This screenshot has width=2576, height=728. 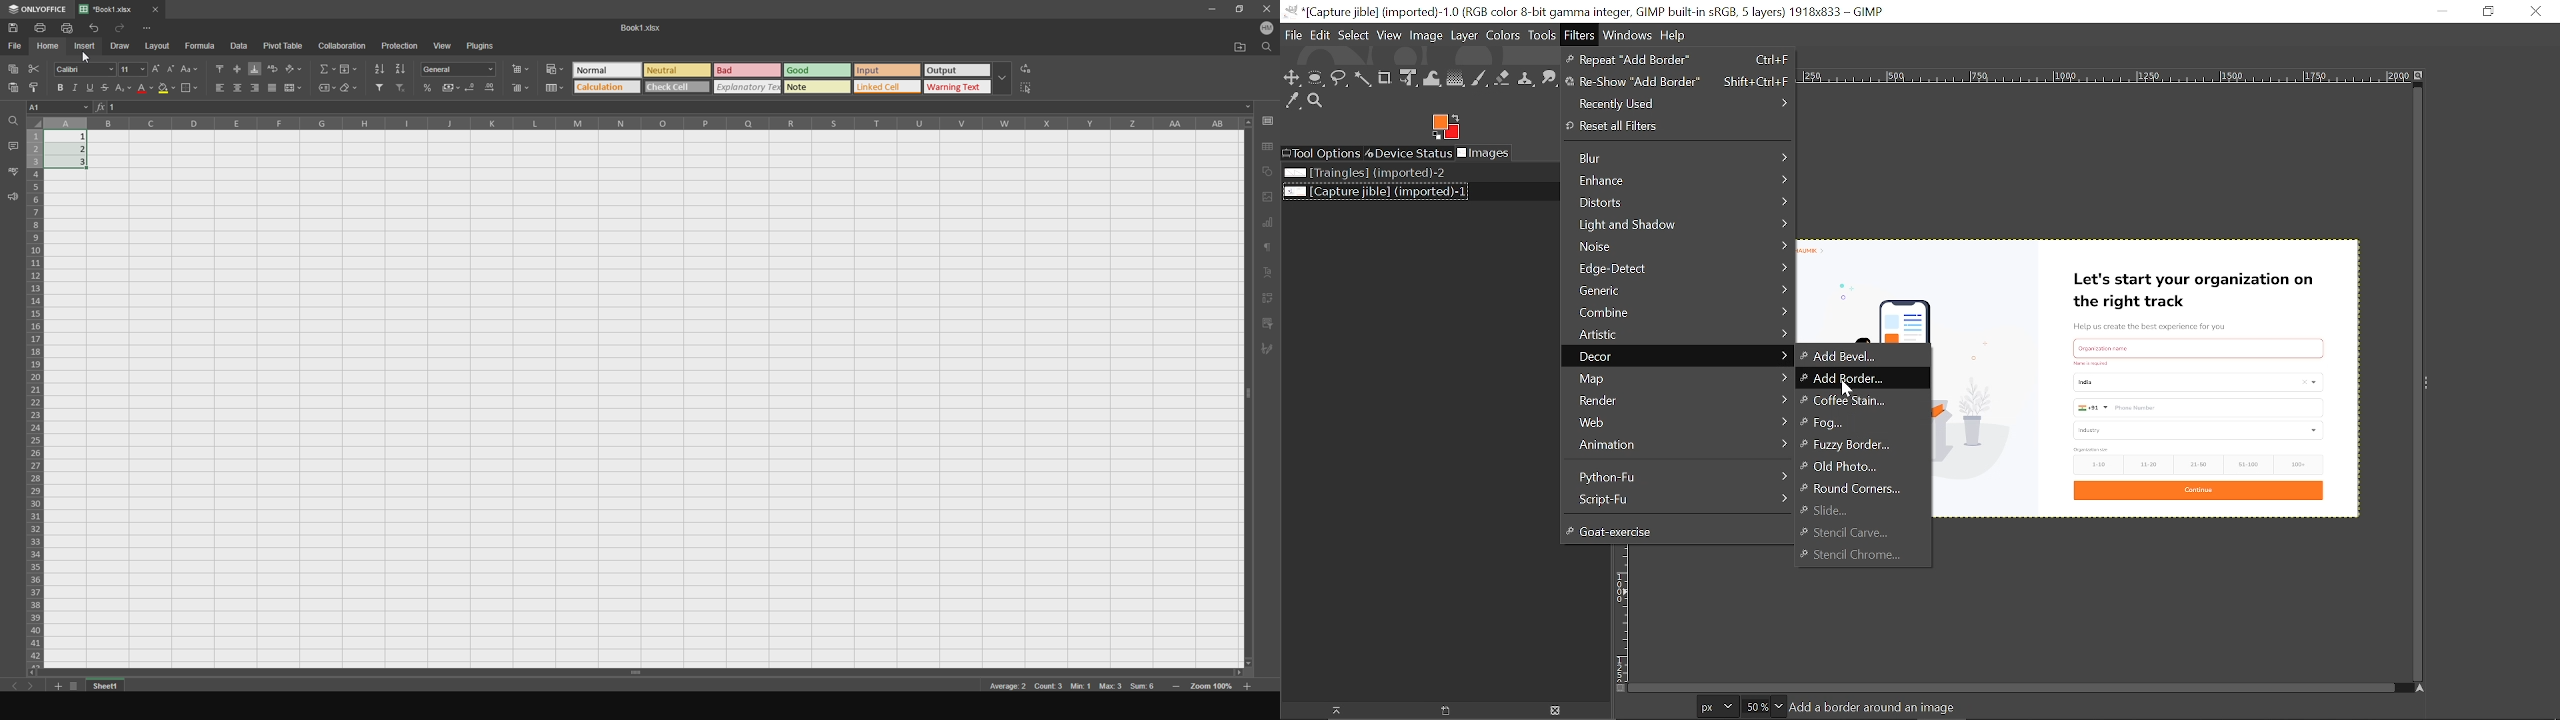 I want to click on italic, so click(x=75, y=86).